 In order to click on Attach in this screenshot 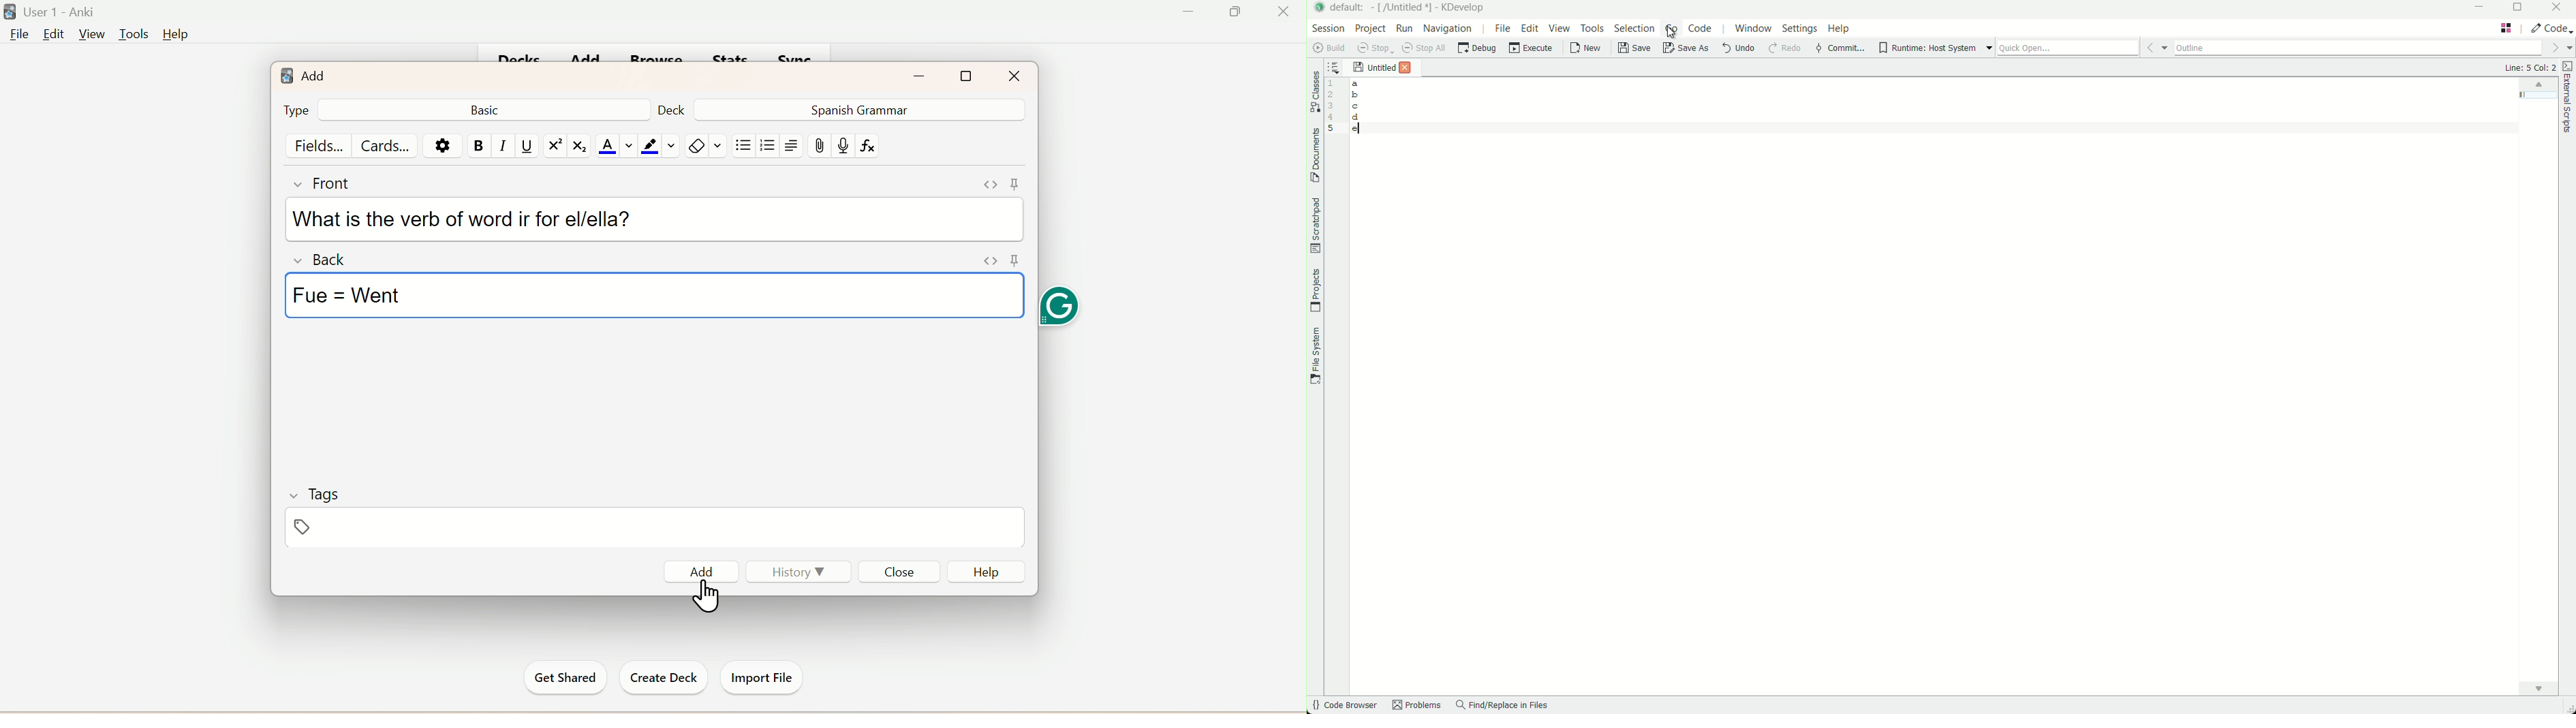, I will do `click(821, 146)`.